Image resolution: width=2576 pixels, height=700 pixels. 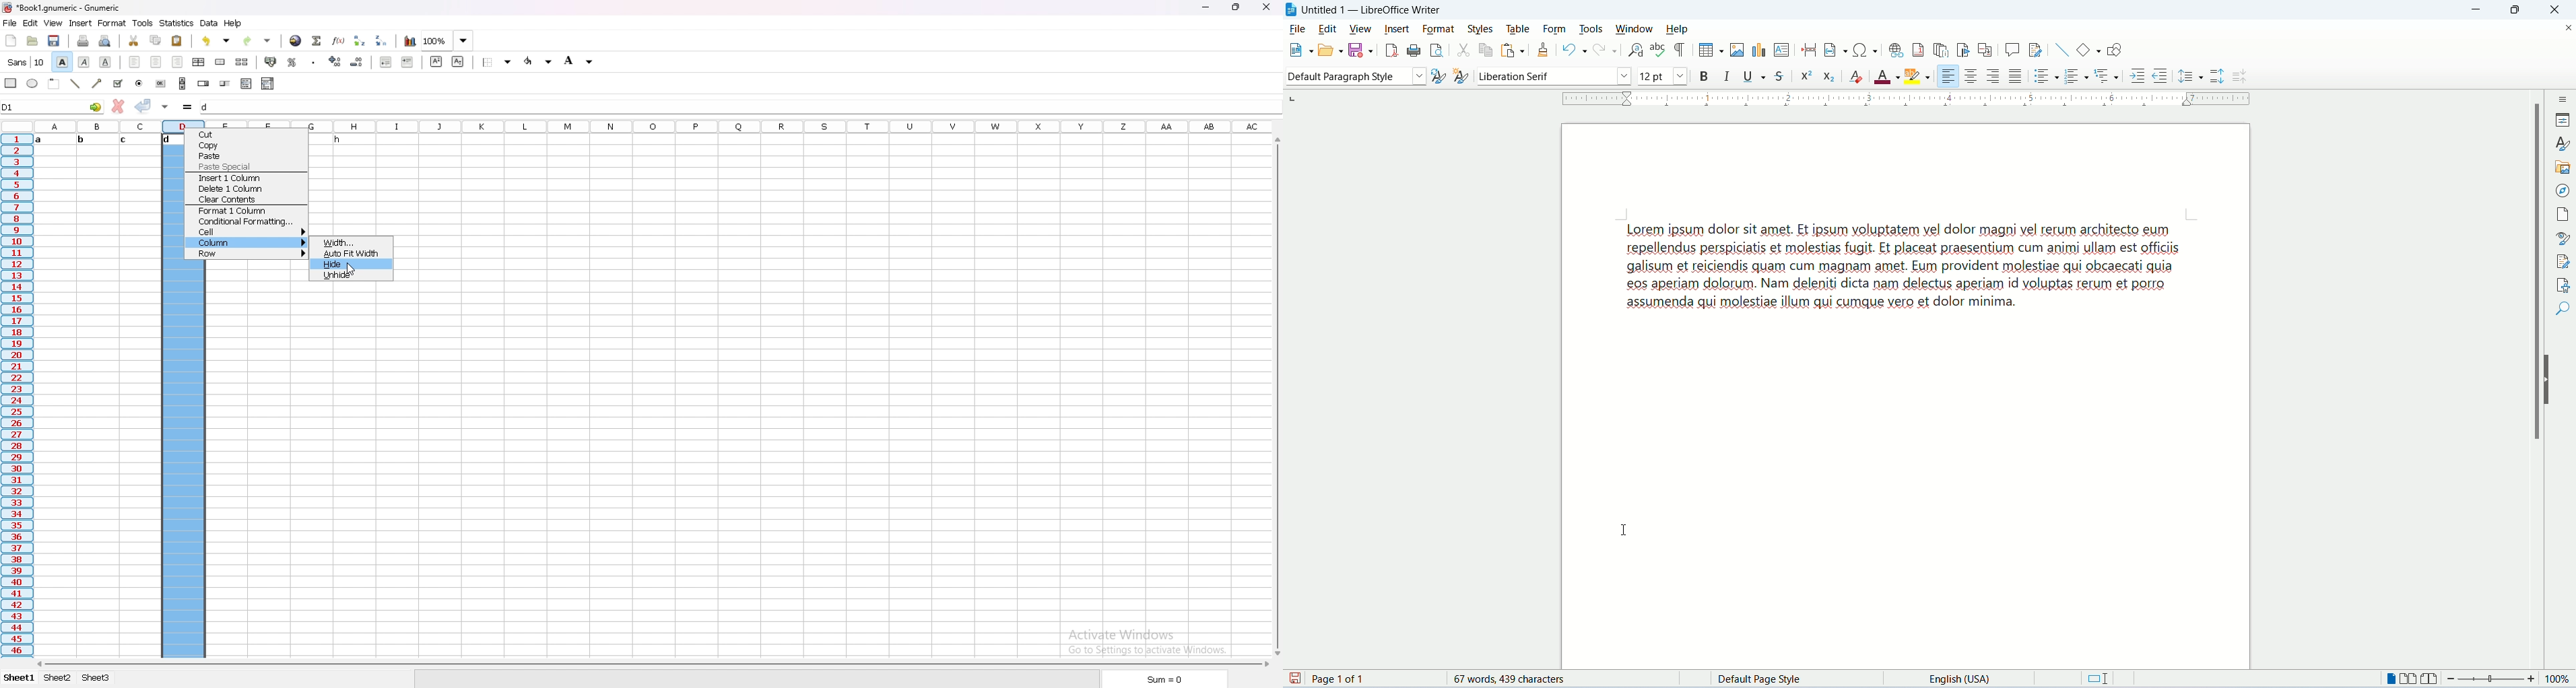 I want to click on accept changes in all cells, so click(x=166, y=108).